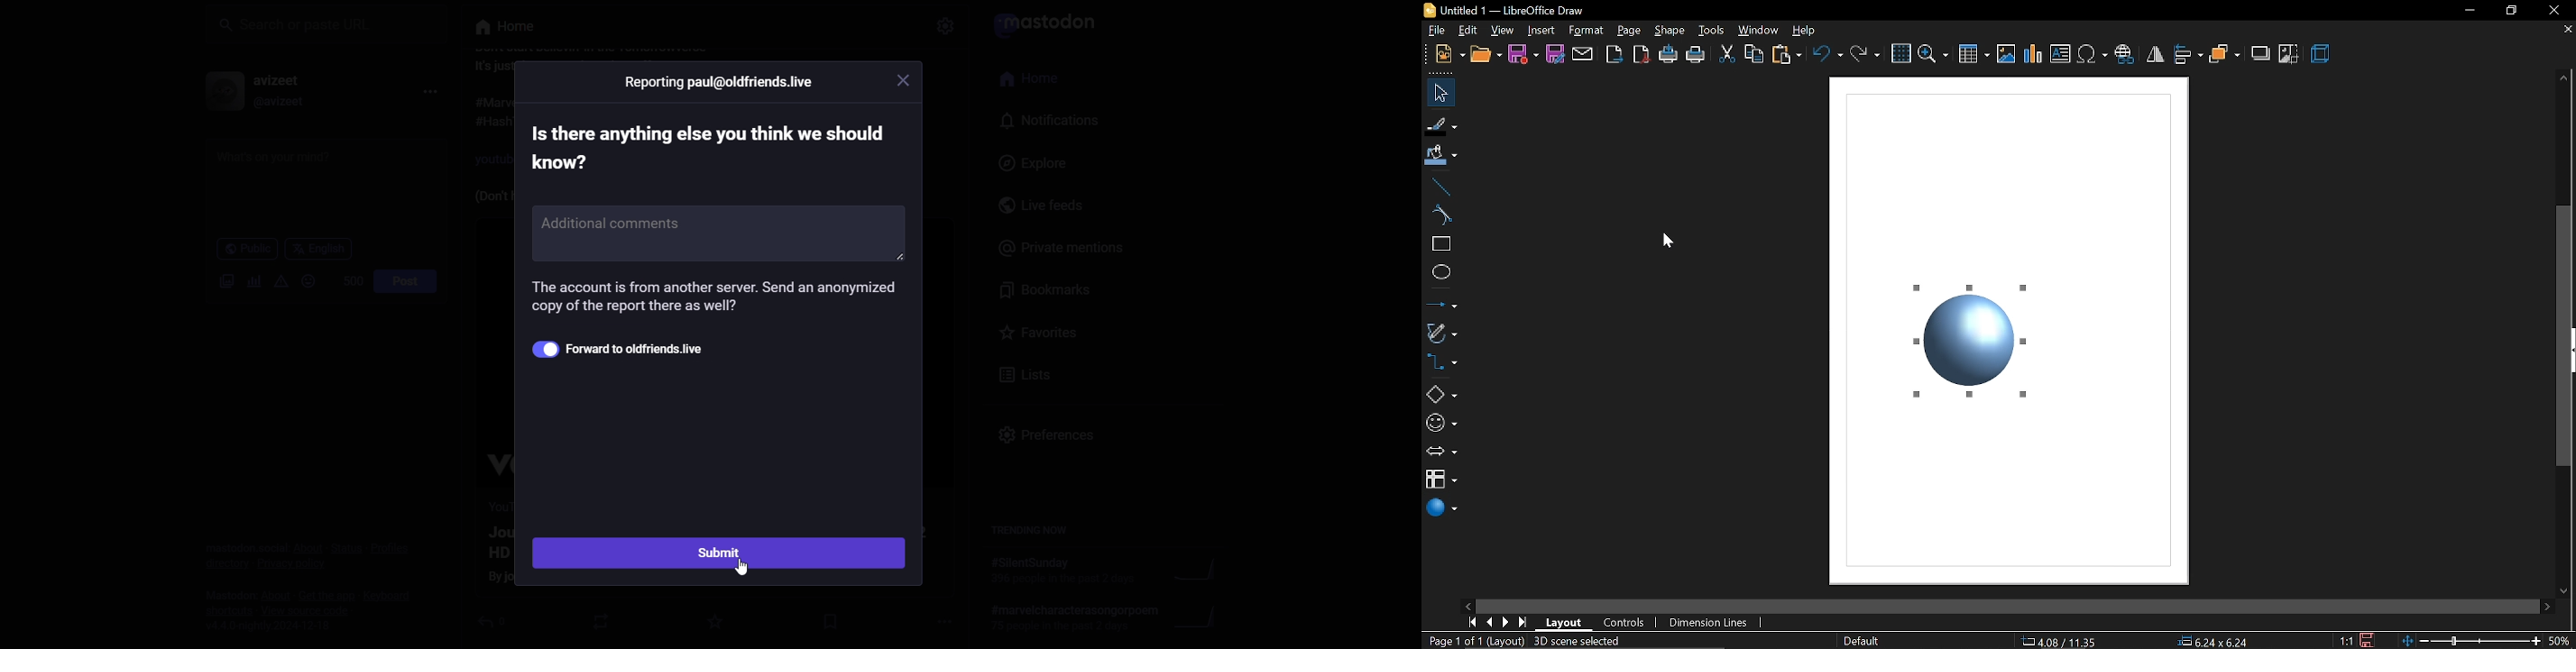 The height and width of the screenshot is (672, 2576). What do you see at coordinates (1726, 52) in the screenshot?
I see `cut` at bounding box center [1726, 52].